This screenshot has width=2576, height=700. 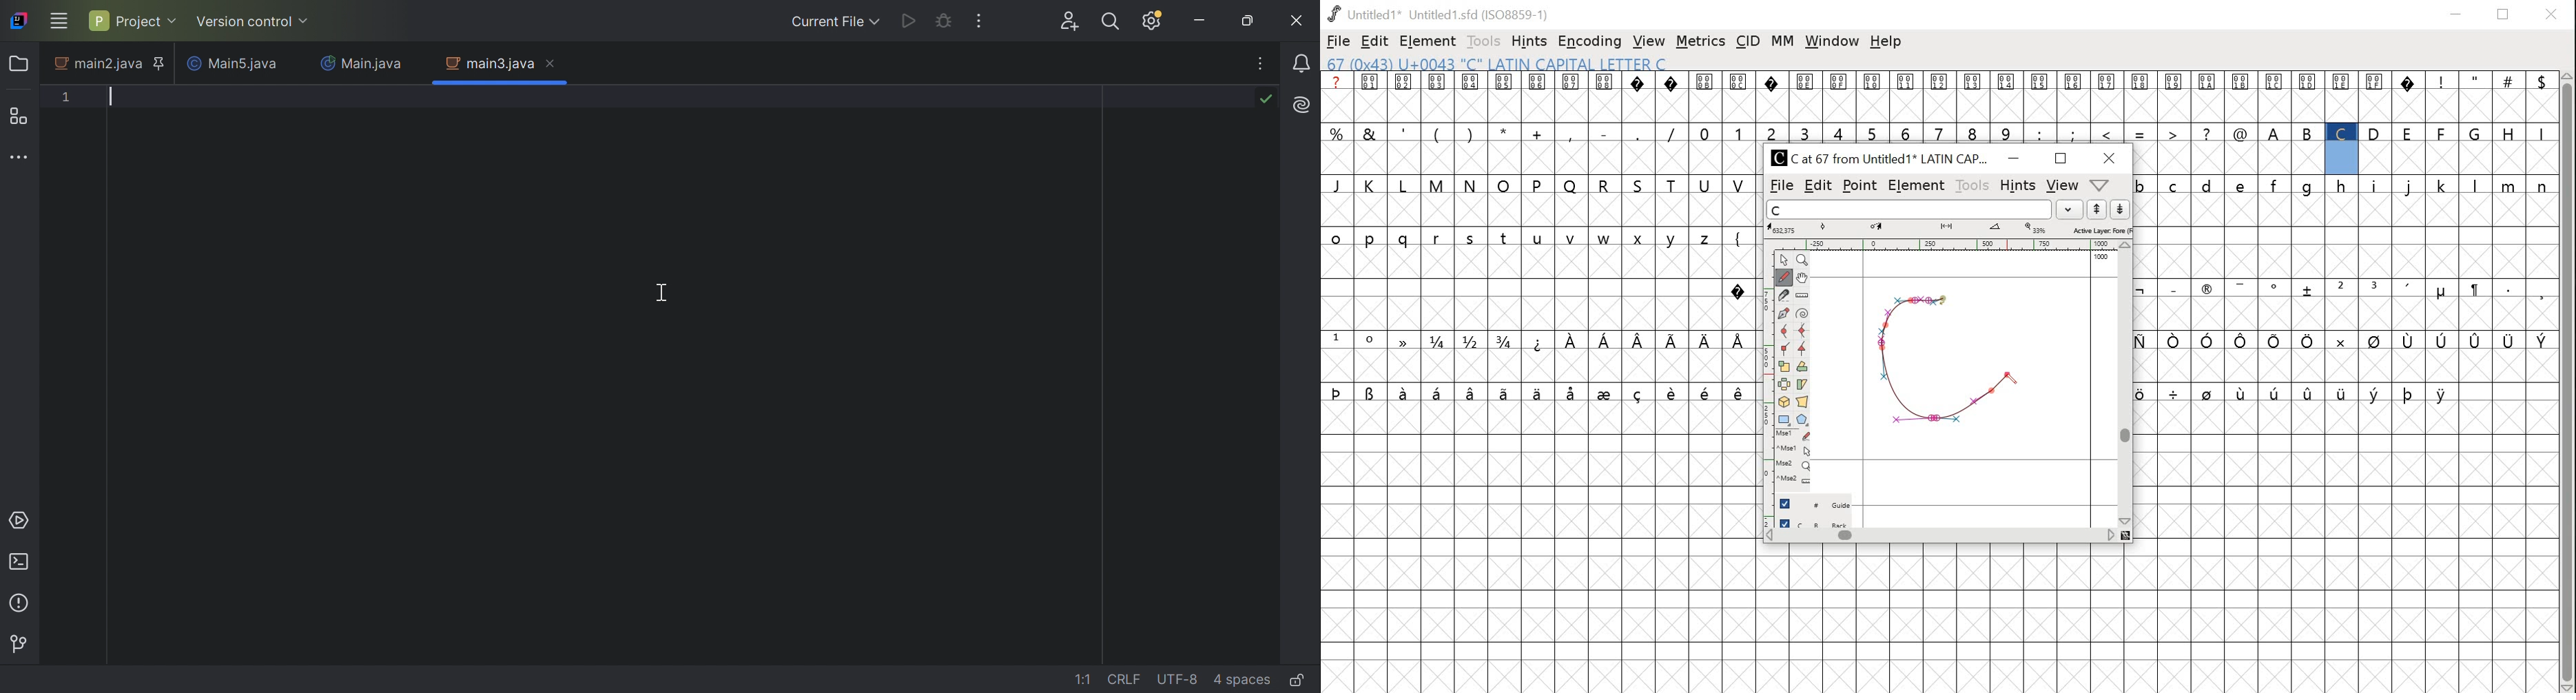 What do you see at coordinates (2505, 14) in the screenshot?
I see `restore down` at bounding box center [2505, 14].